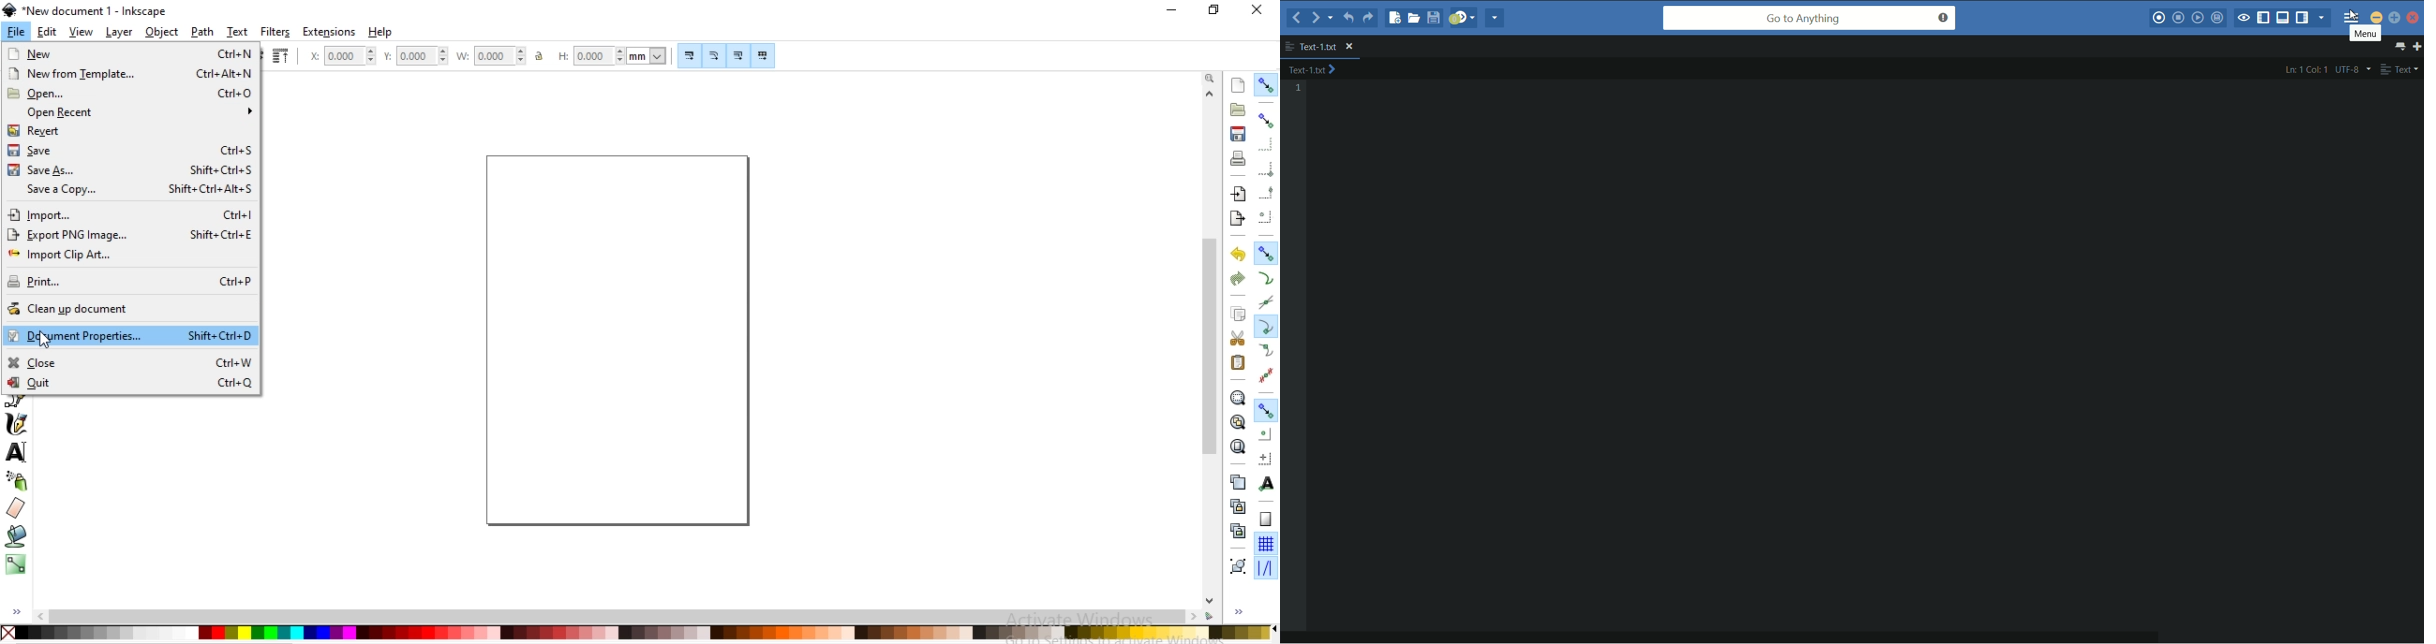 The image size is (2436, 644). Describe the element at coordinates (1496, 18) in the screenshot. I see `share current file` at that location.